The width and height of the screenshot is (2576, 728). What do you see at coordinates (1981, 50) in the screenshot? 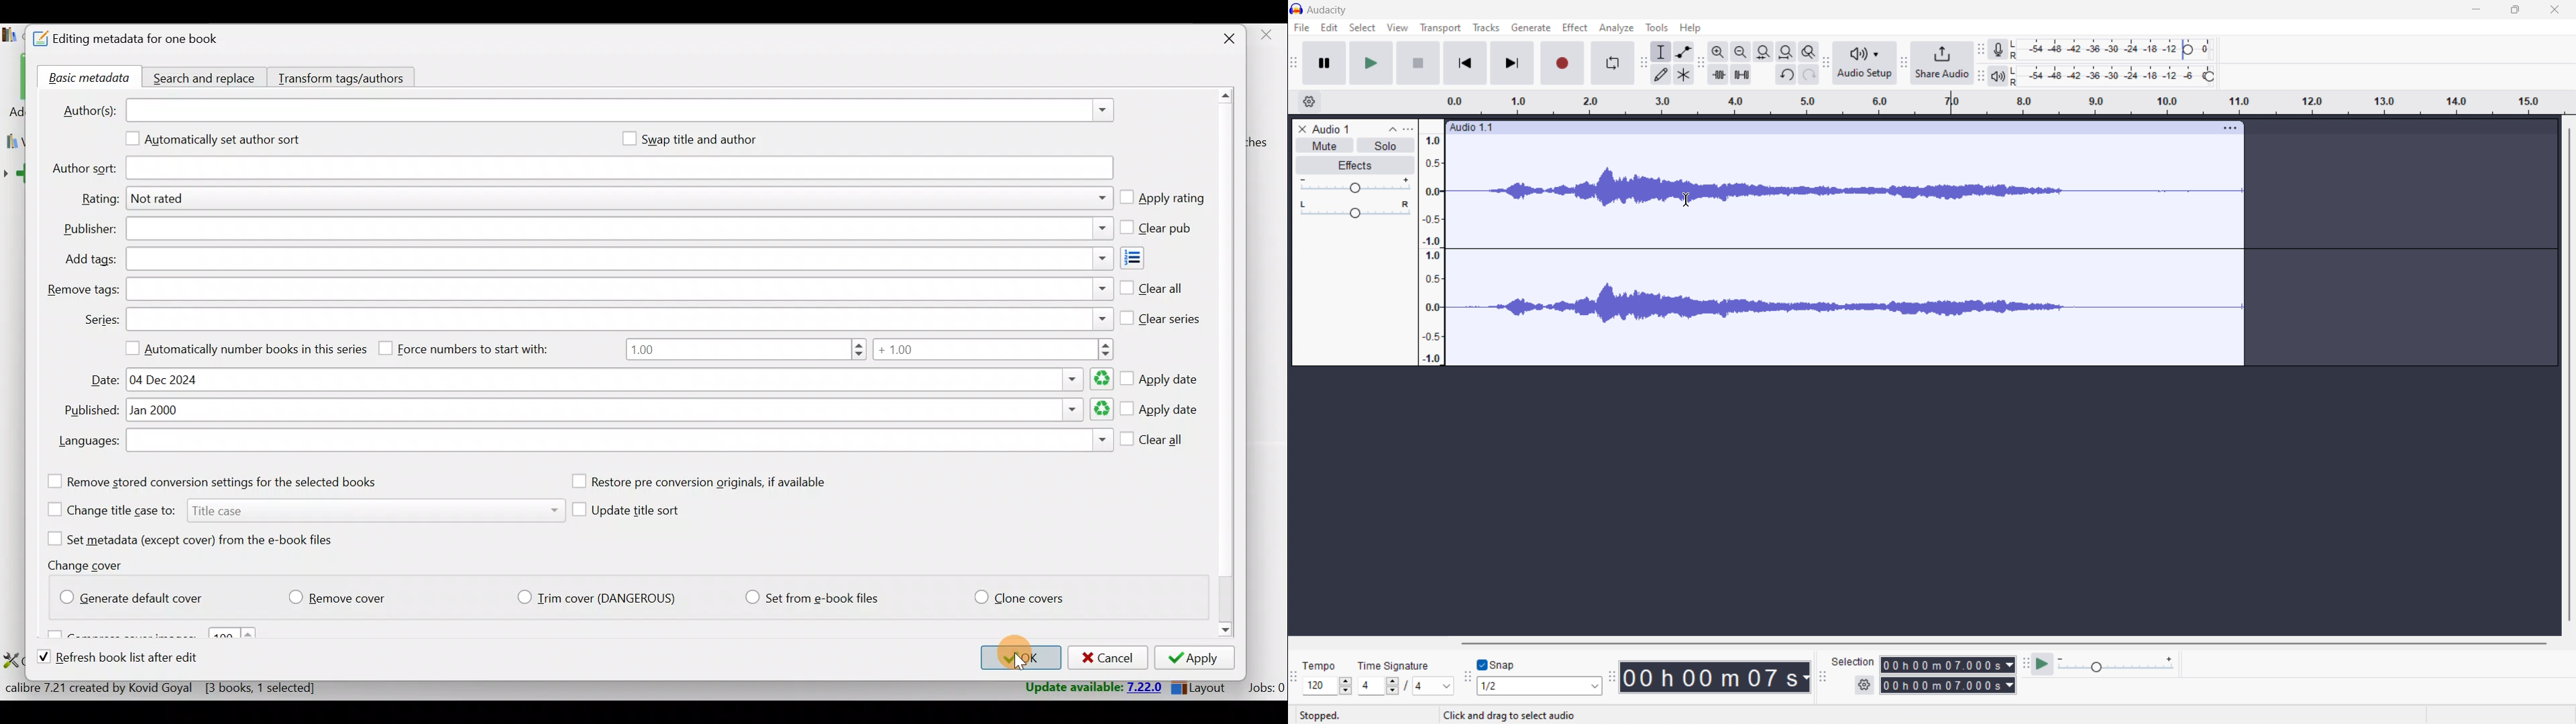
I see `recording meter toolbar` at bounding box center [1981, 50].